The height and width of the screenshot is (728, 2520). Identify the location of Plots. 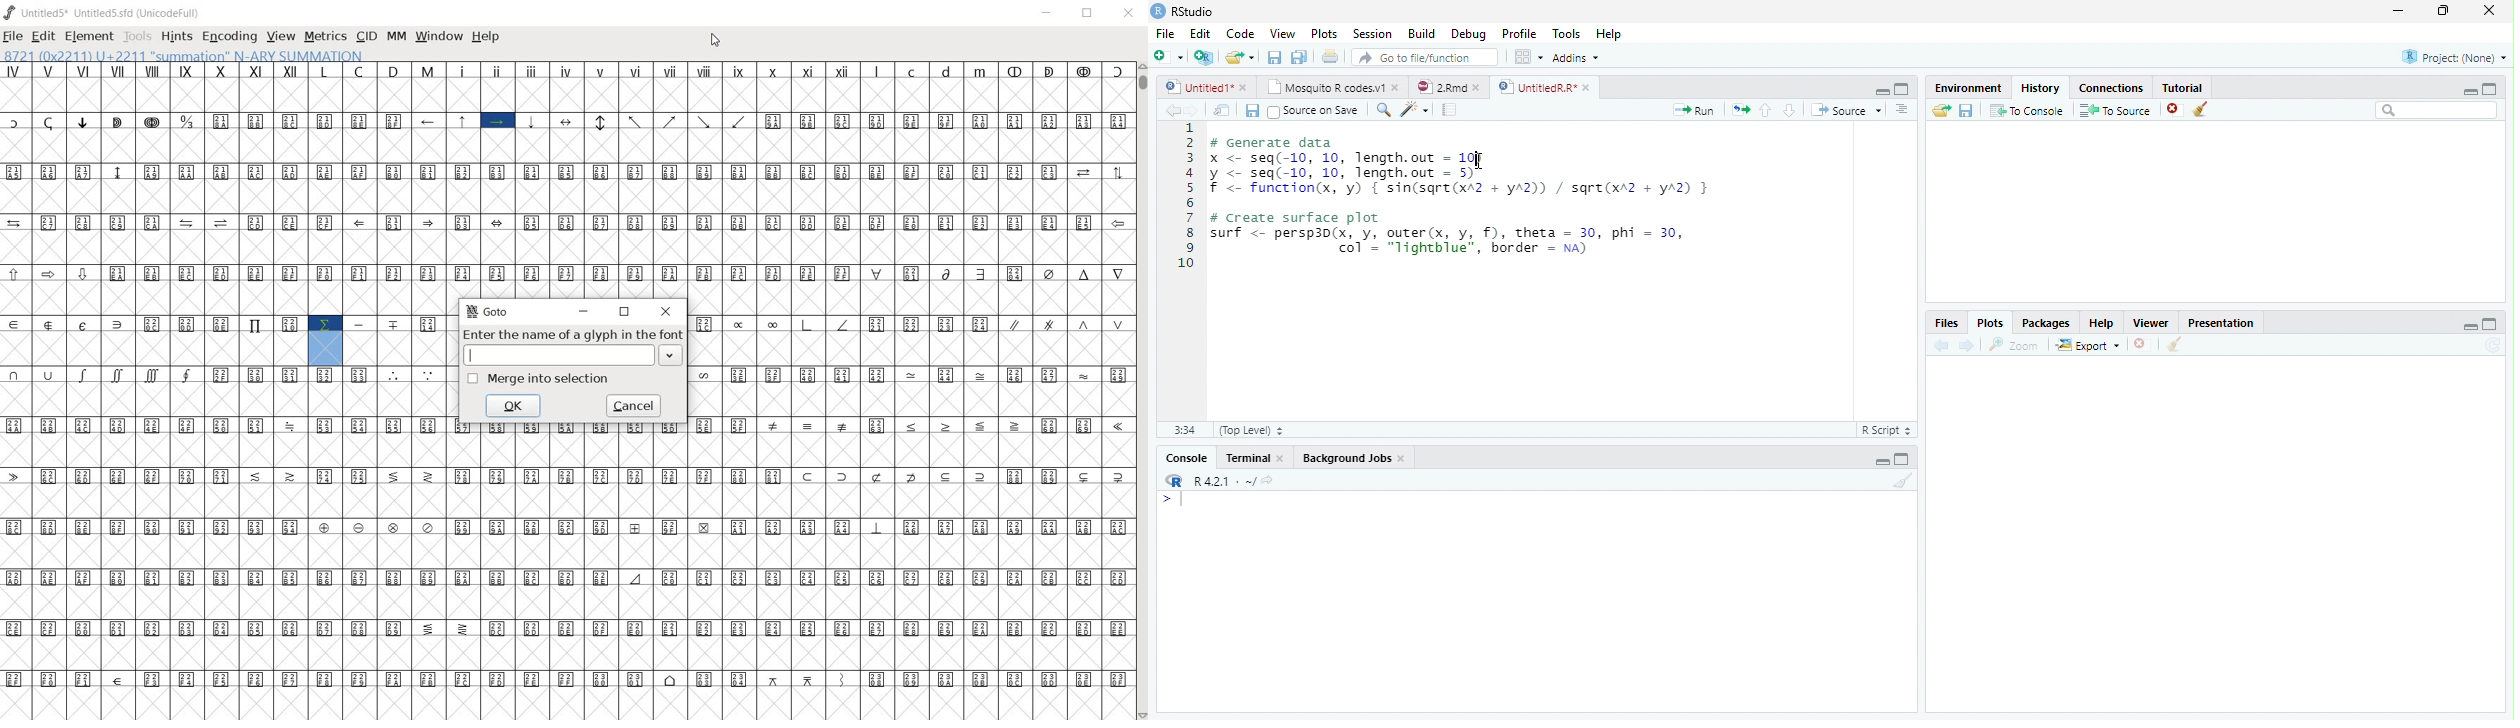
(1991, 322).